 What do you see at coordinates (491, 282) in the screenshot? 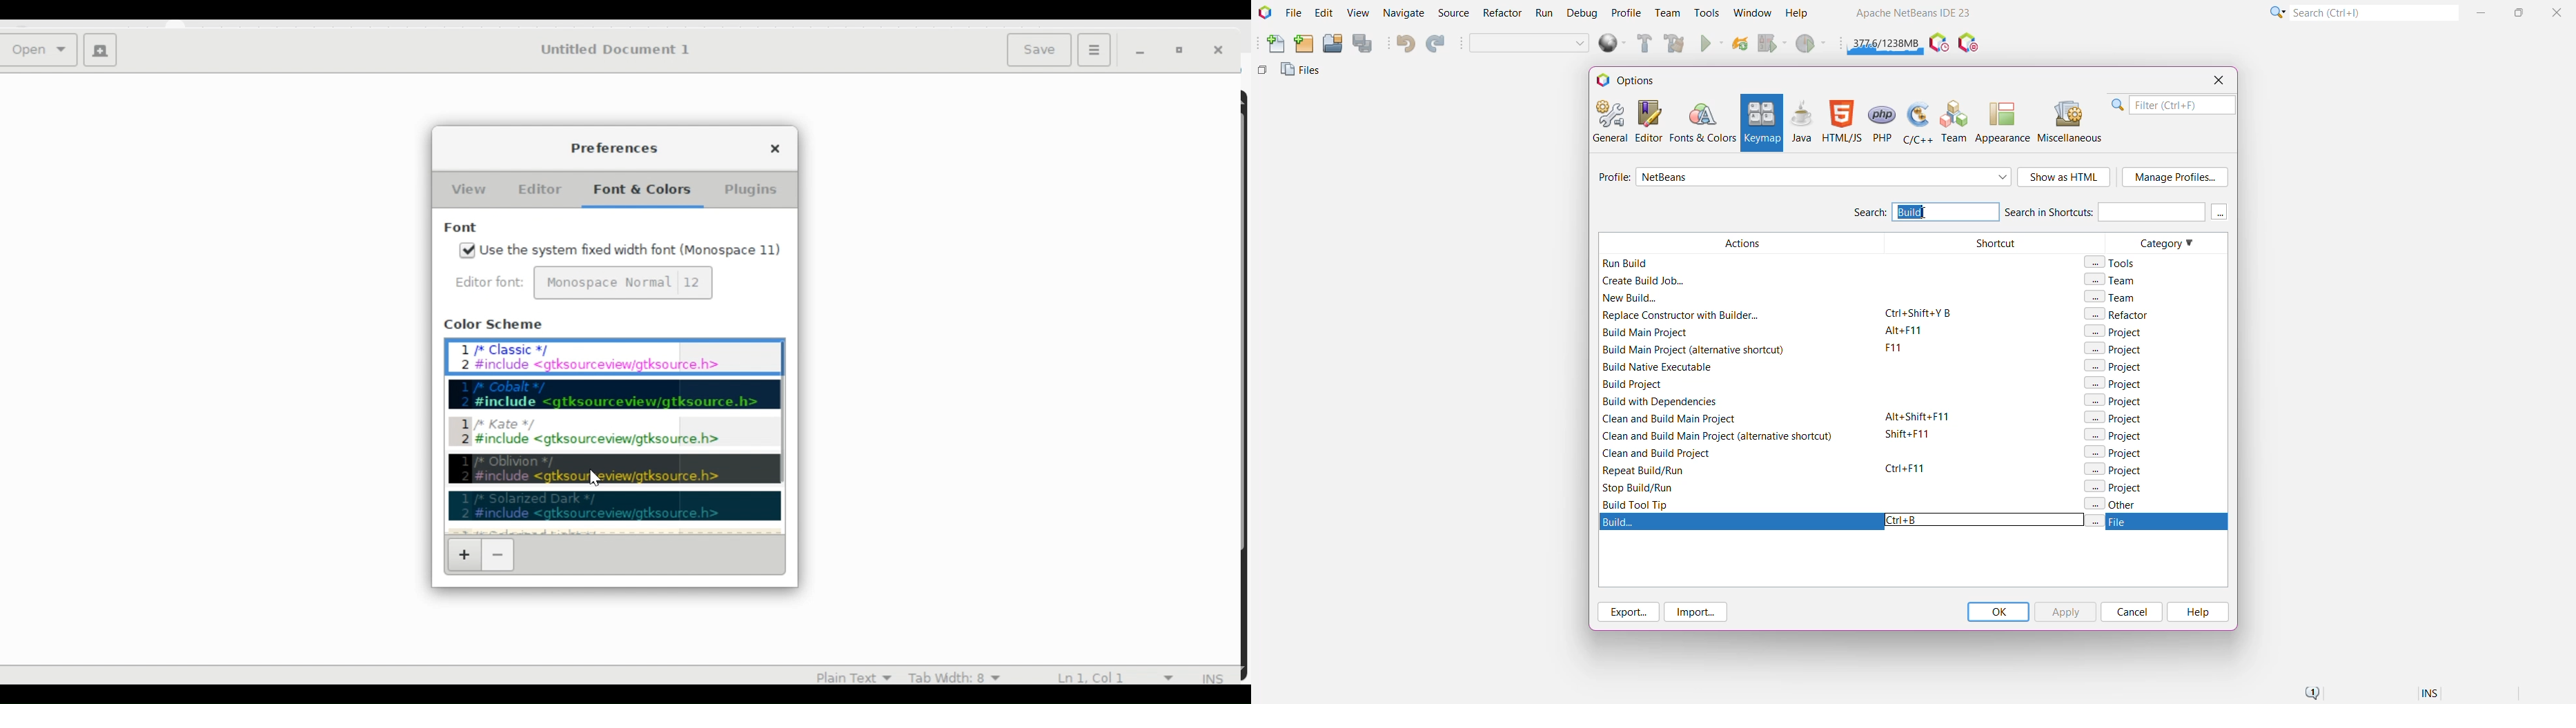
I see `Editor Font` at bounding box center [491, 282].